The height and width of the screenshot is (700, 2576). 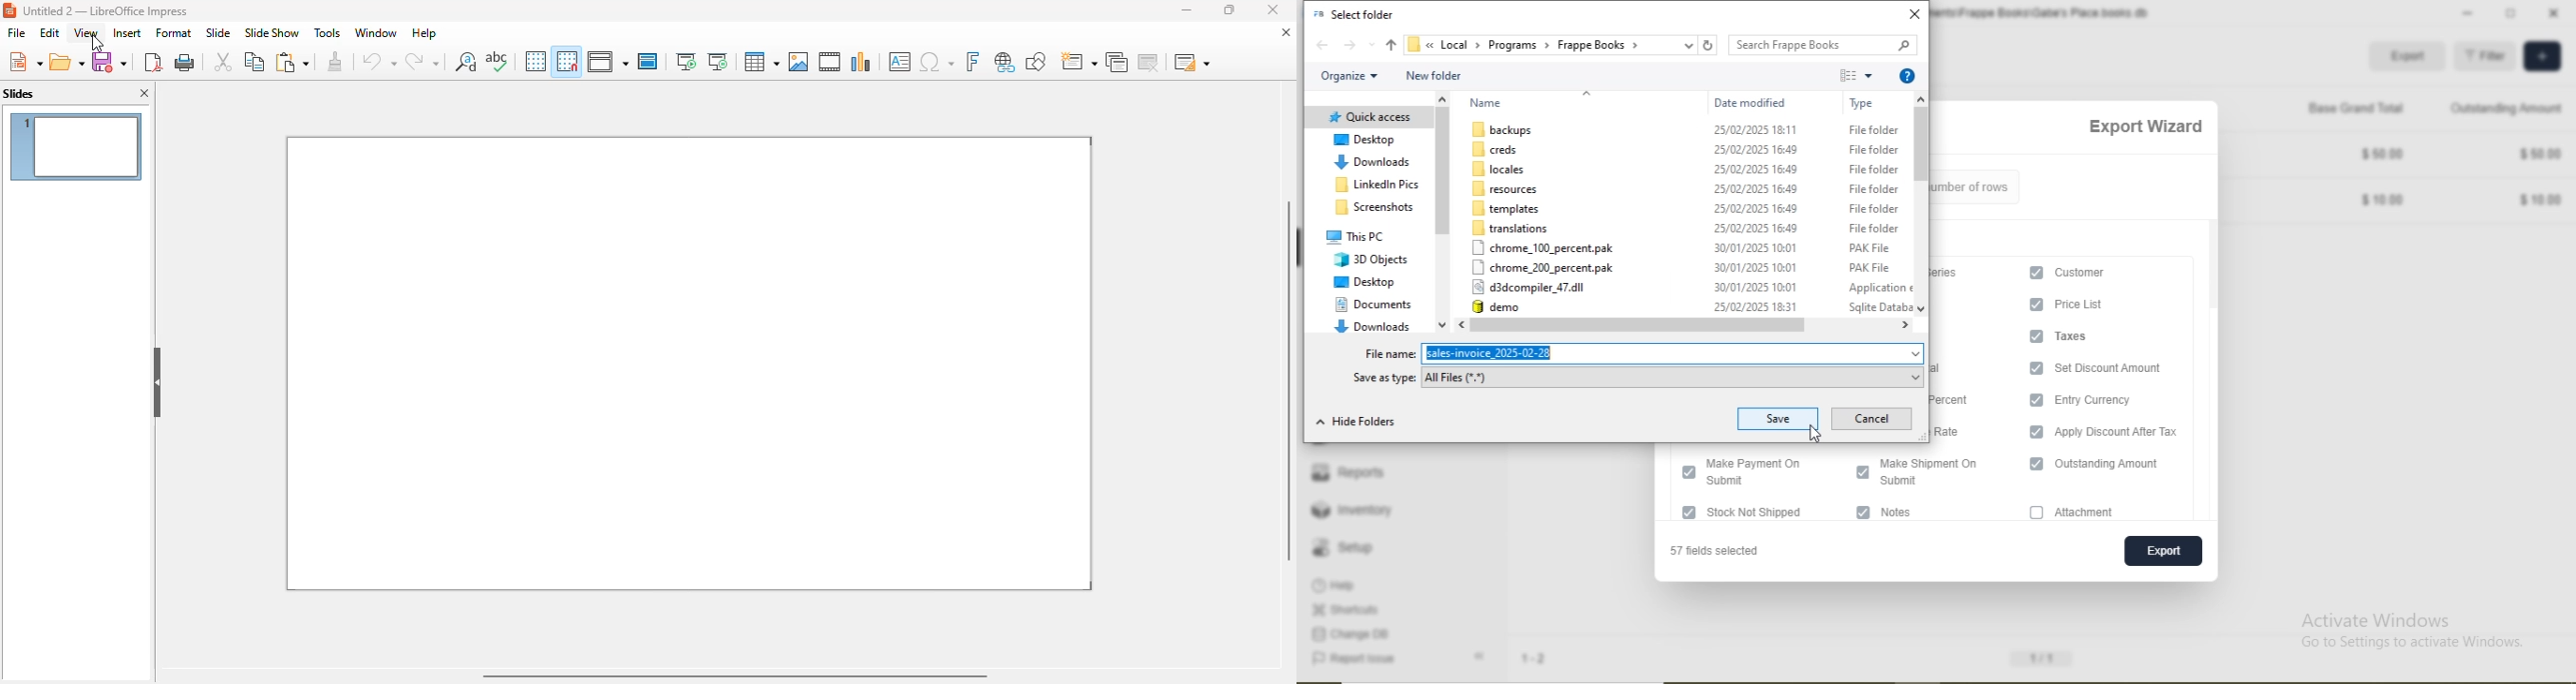 I want to click on File folder, so click(x=1875, y=170).